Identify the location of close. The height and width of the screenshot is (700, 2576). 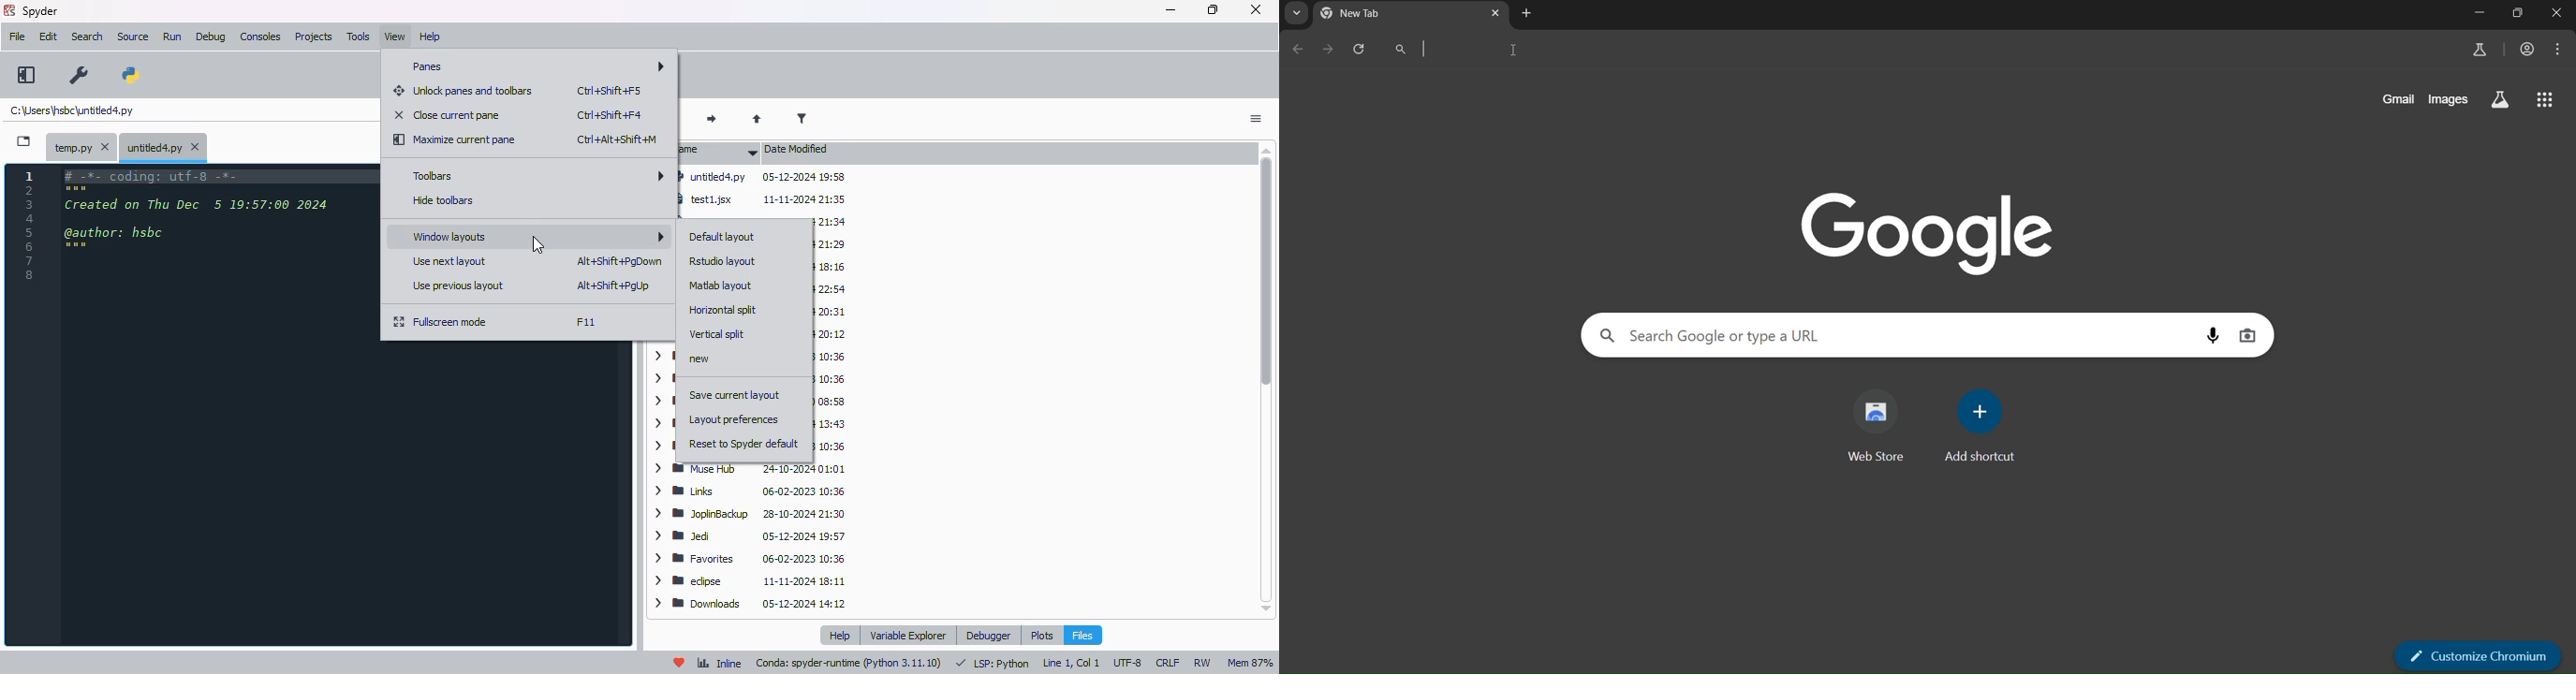
(1255, 9).